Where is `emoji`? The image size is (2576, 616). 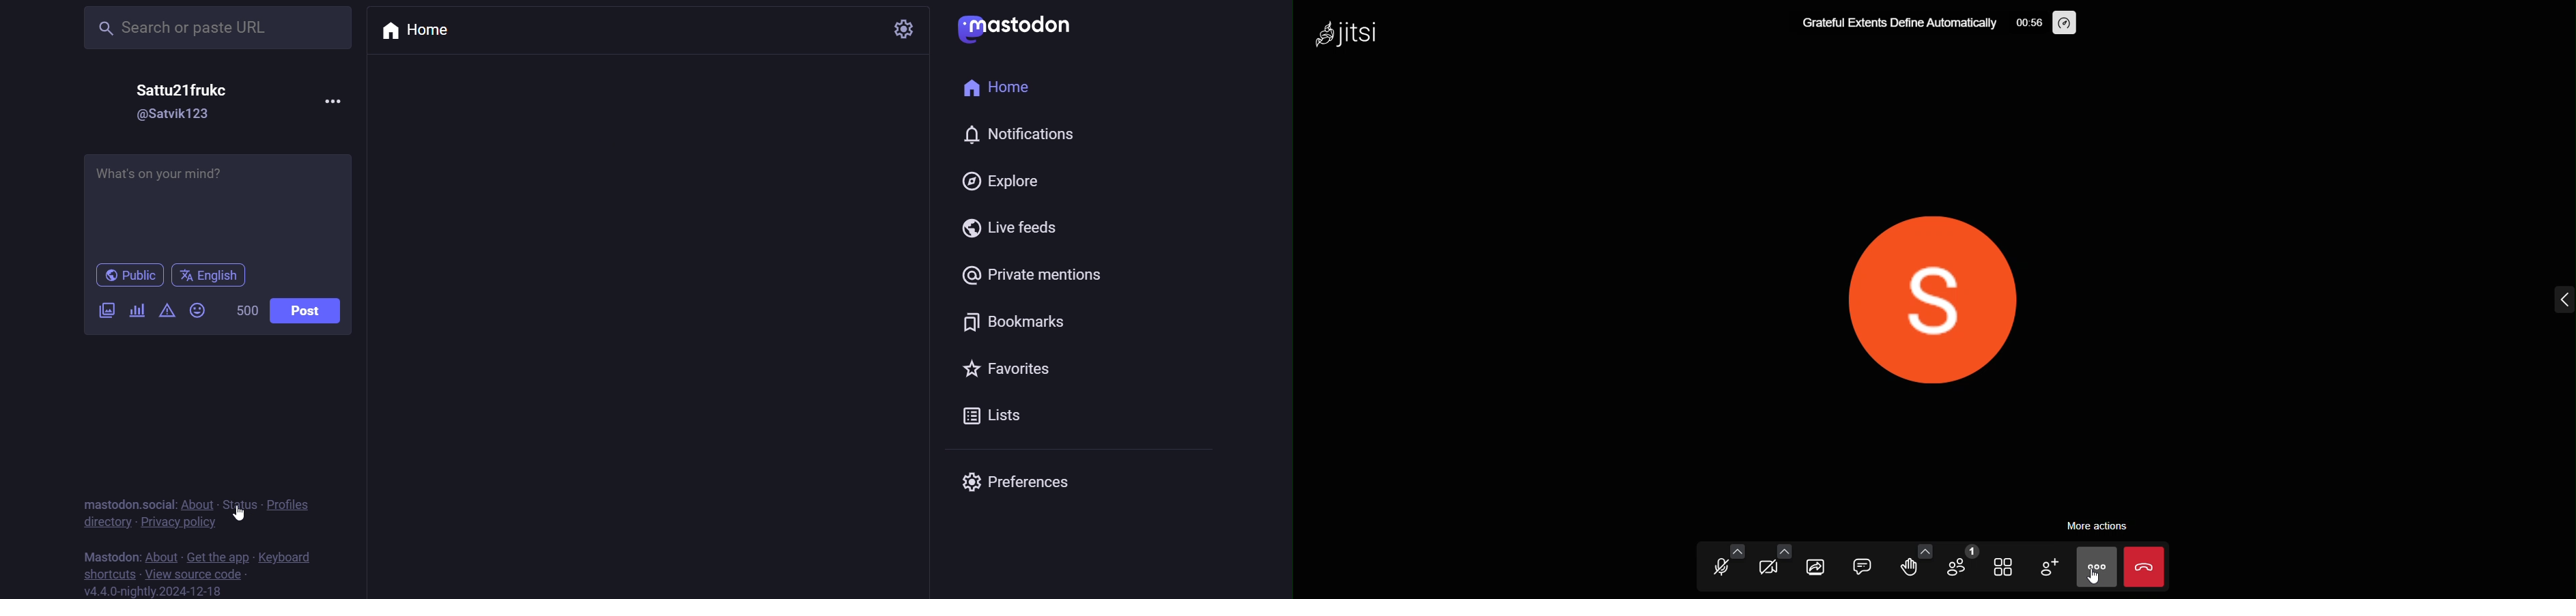 emoji is located at coordinates (198, 310).